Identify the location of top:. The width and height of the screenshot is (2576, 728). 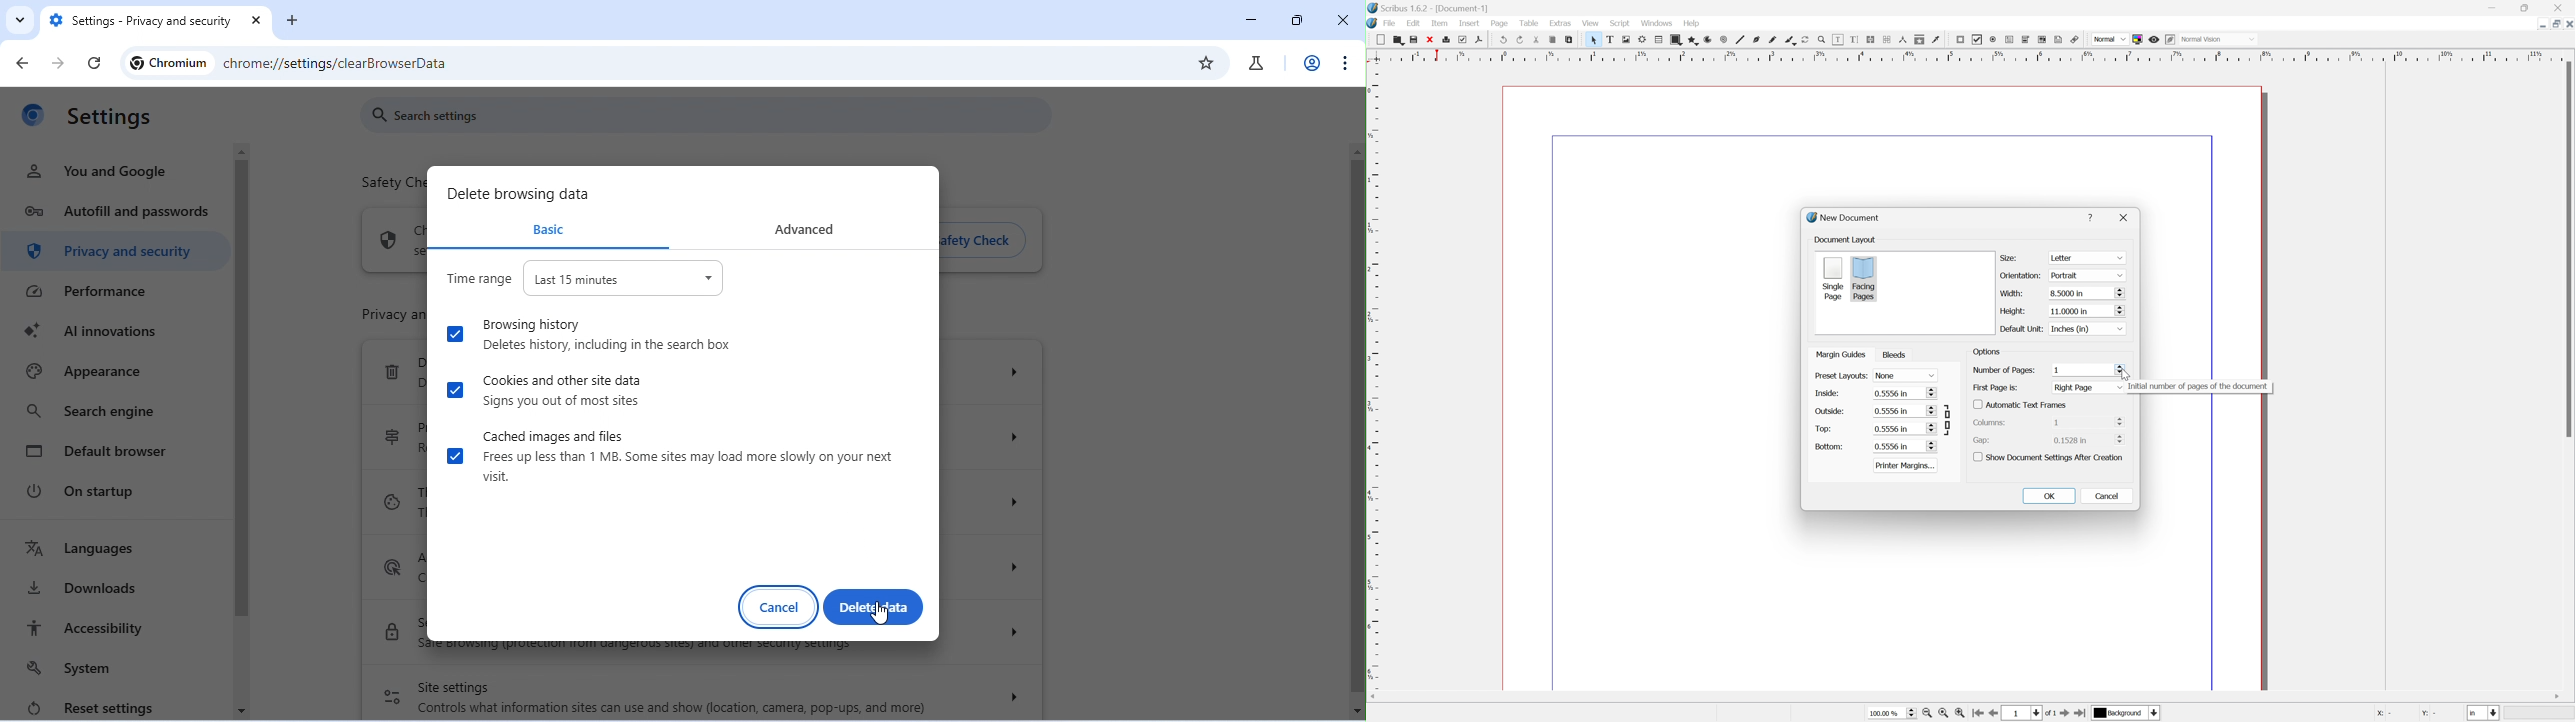
(1823, 428).